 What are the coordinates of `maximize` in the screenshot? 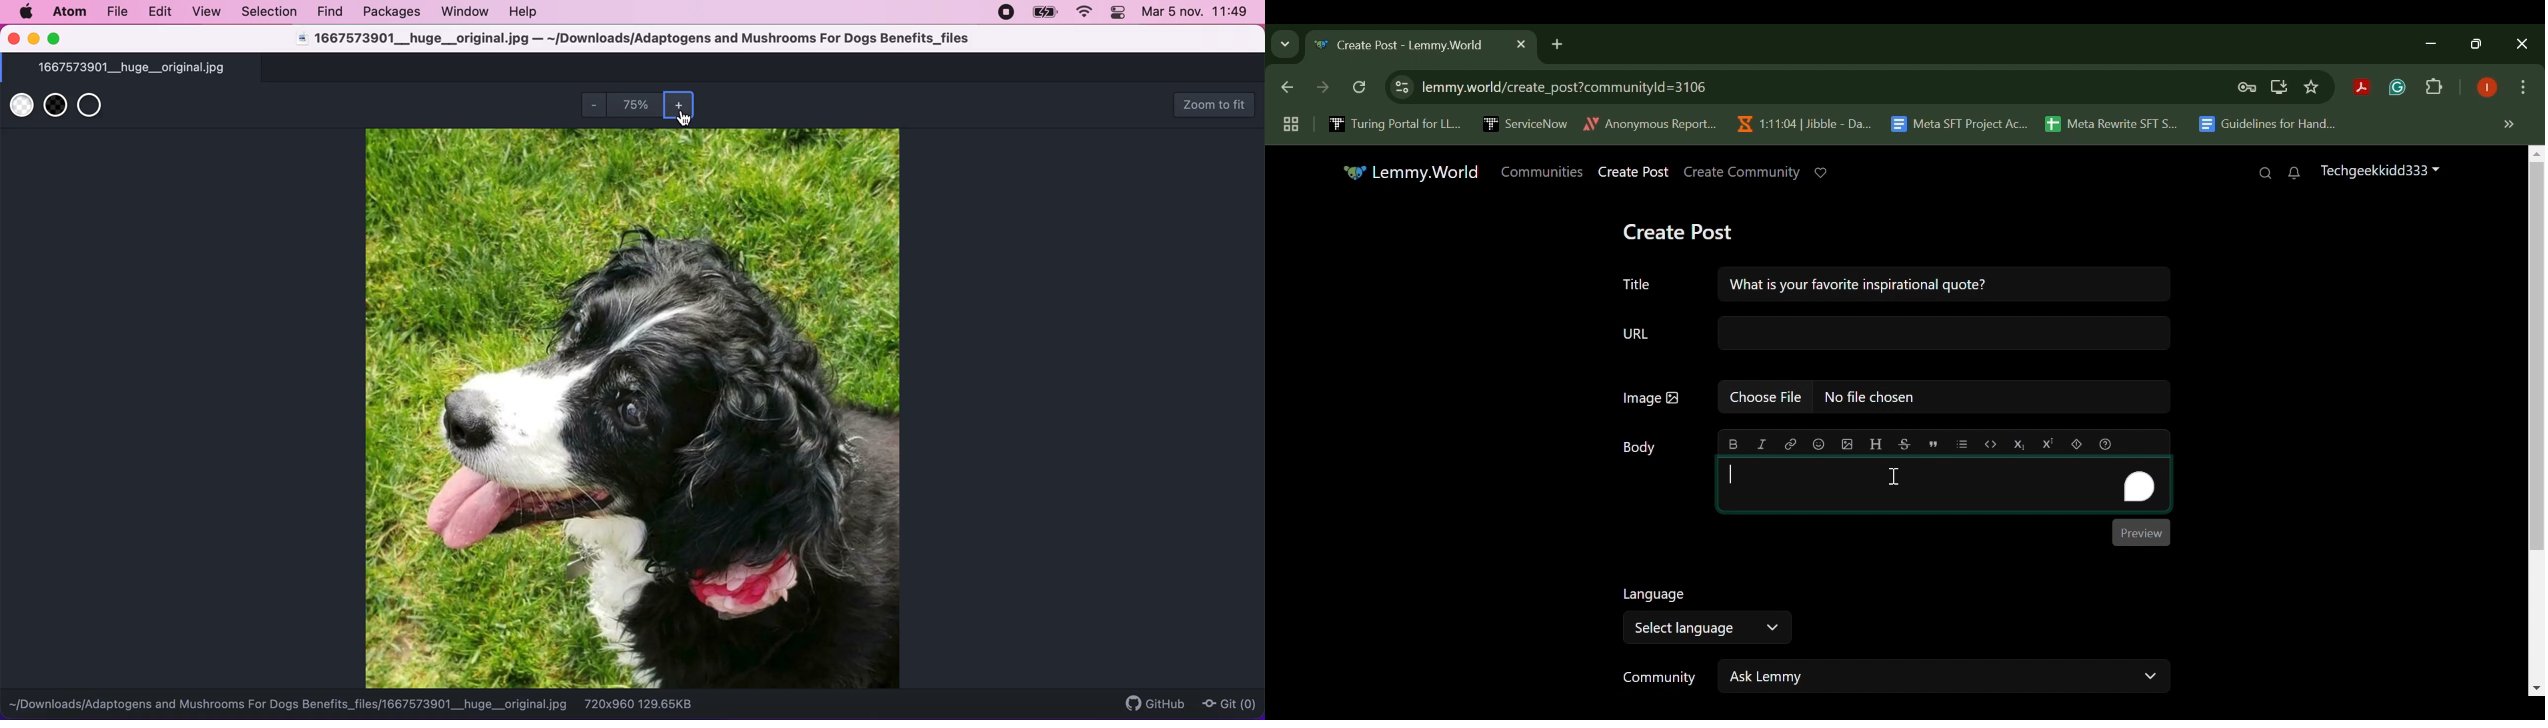 It's located at (58, 39).